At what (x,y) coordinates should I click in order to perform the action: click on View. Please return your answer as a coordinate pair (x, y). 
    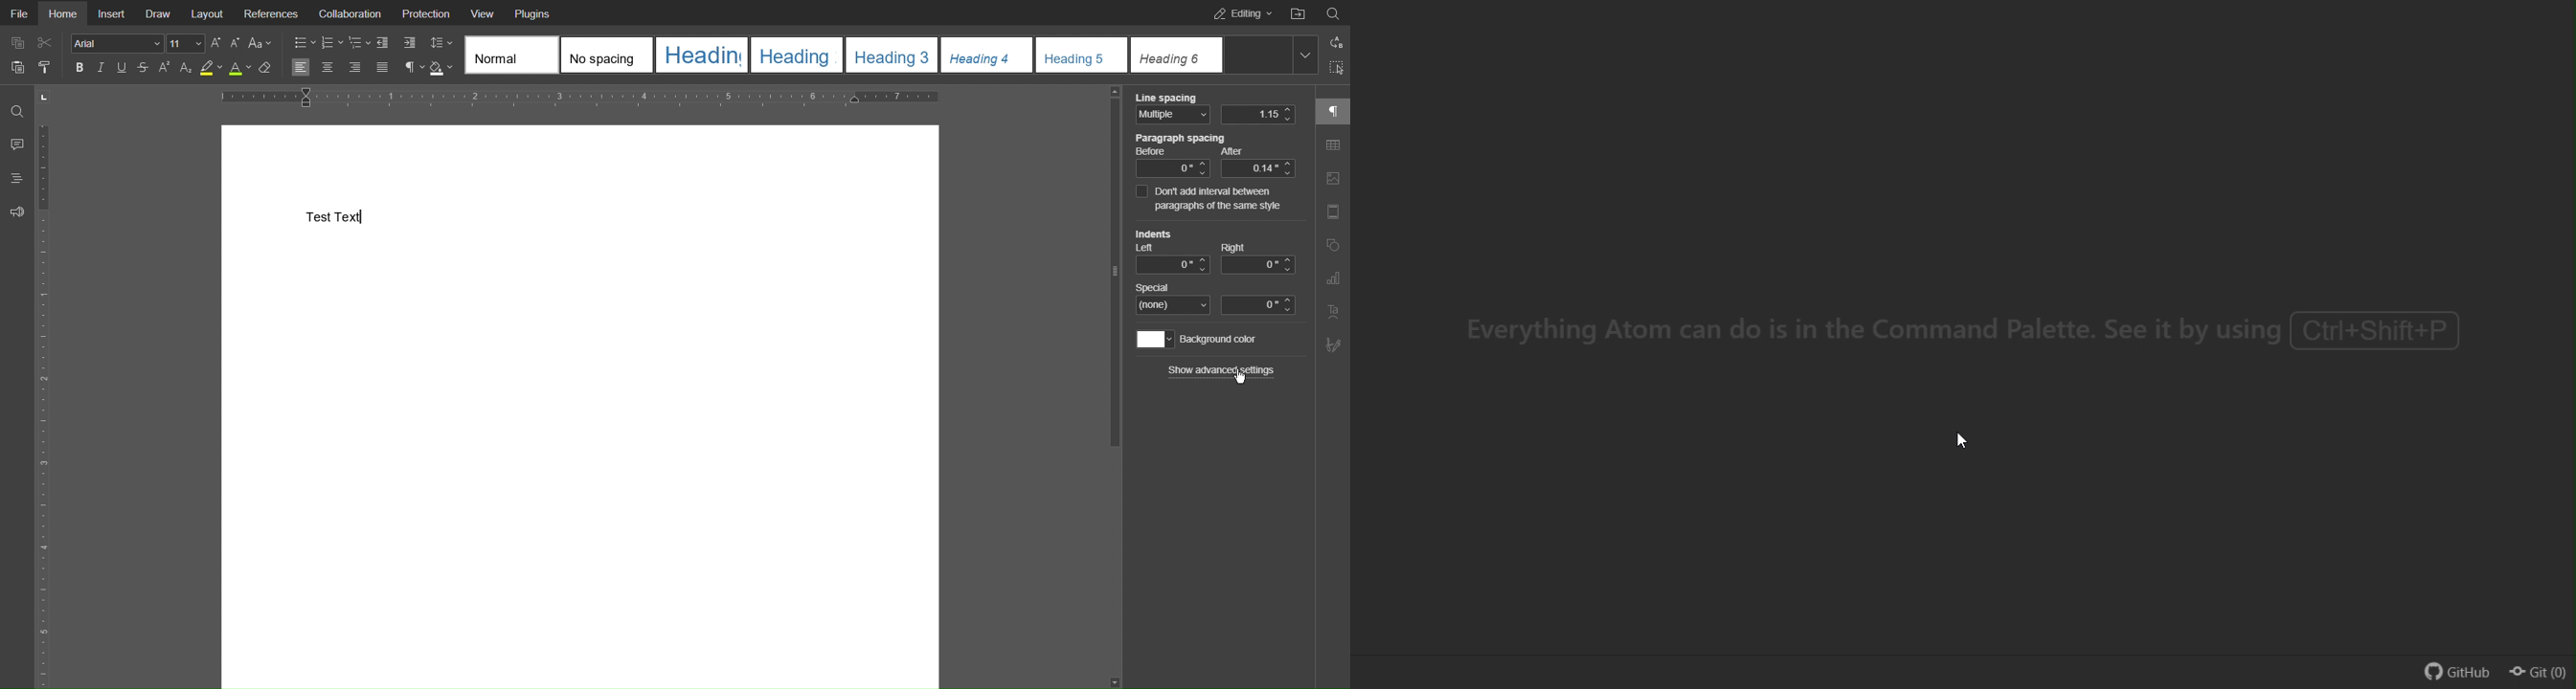
    Looking at the image, I should click on (484, 13).